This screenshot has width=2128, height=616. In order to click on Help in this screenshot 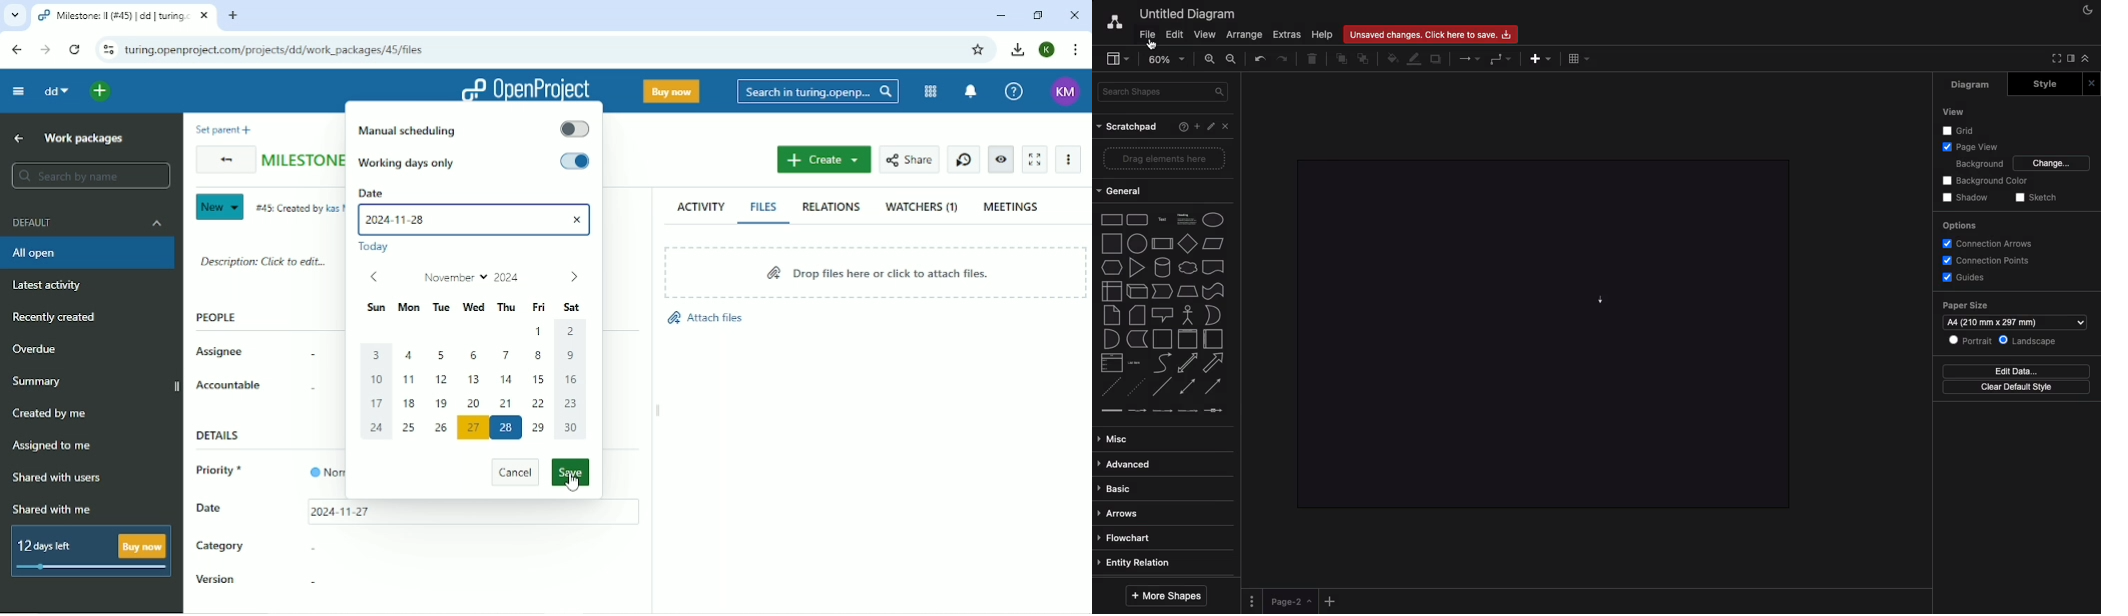, I will do `click(1013, 92)`.